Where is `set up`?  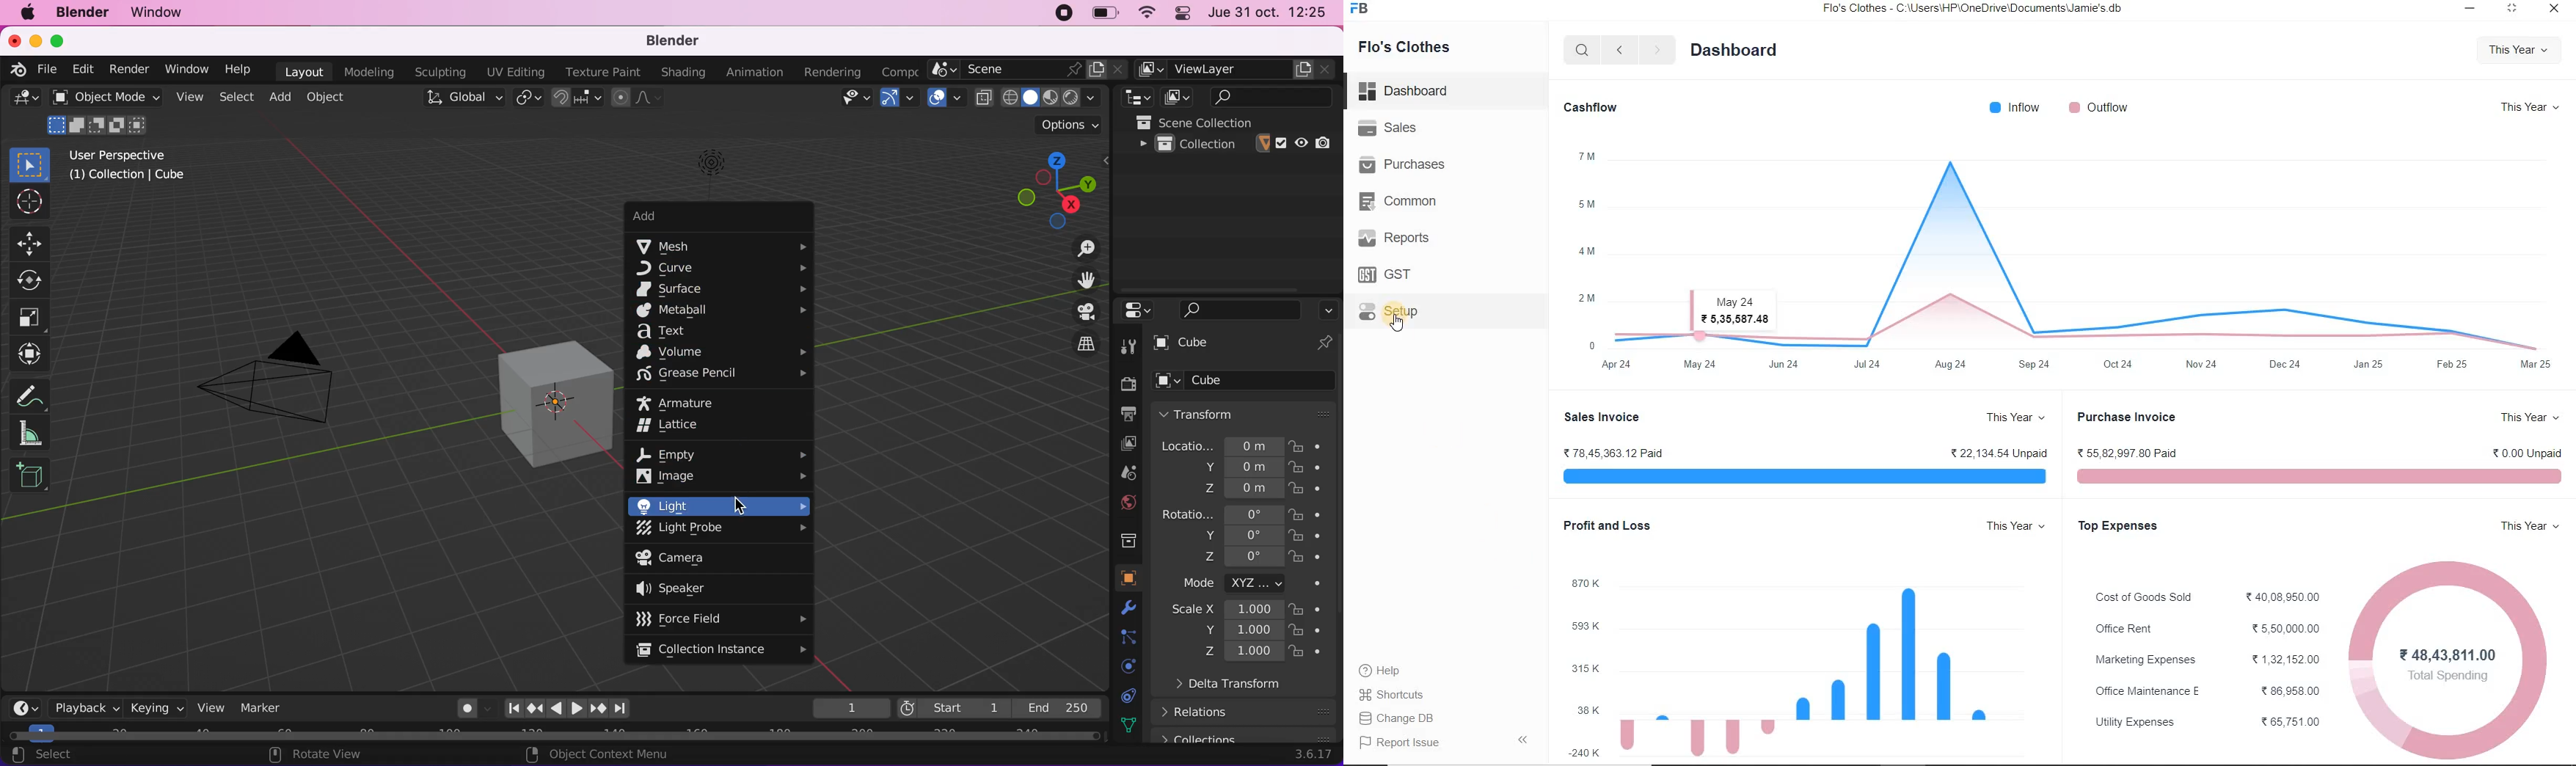
set up is located at coordinates (1389, 313).